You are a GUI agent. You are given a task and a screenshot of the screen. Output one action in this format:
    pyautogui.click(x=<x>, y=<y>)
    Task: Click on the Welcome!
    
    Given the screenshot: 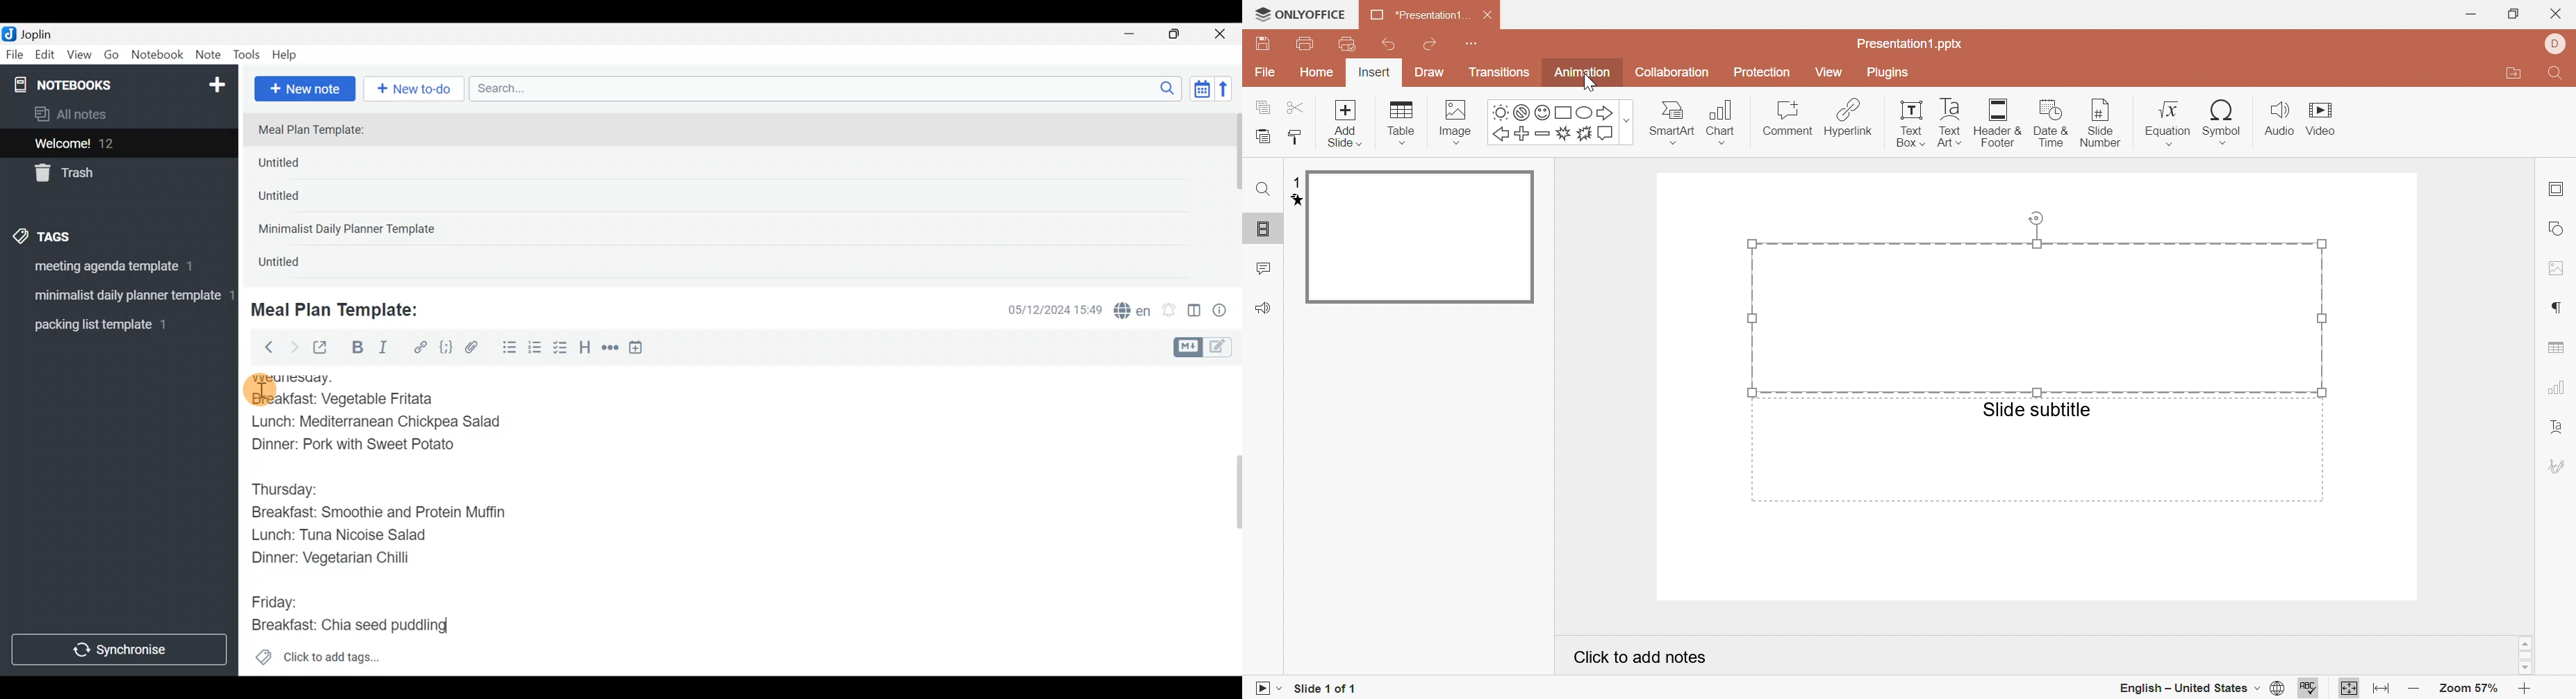 What is the action you would take?
    pyautogui.click(x=117, y=144)
    